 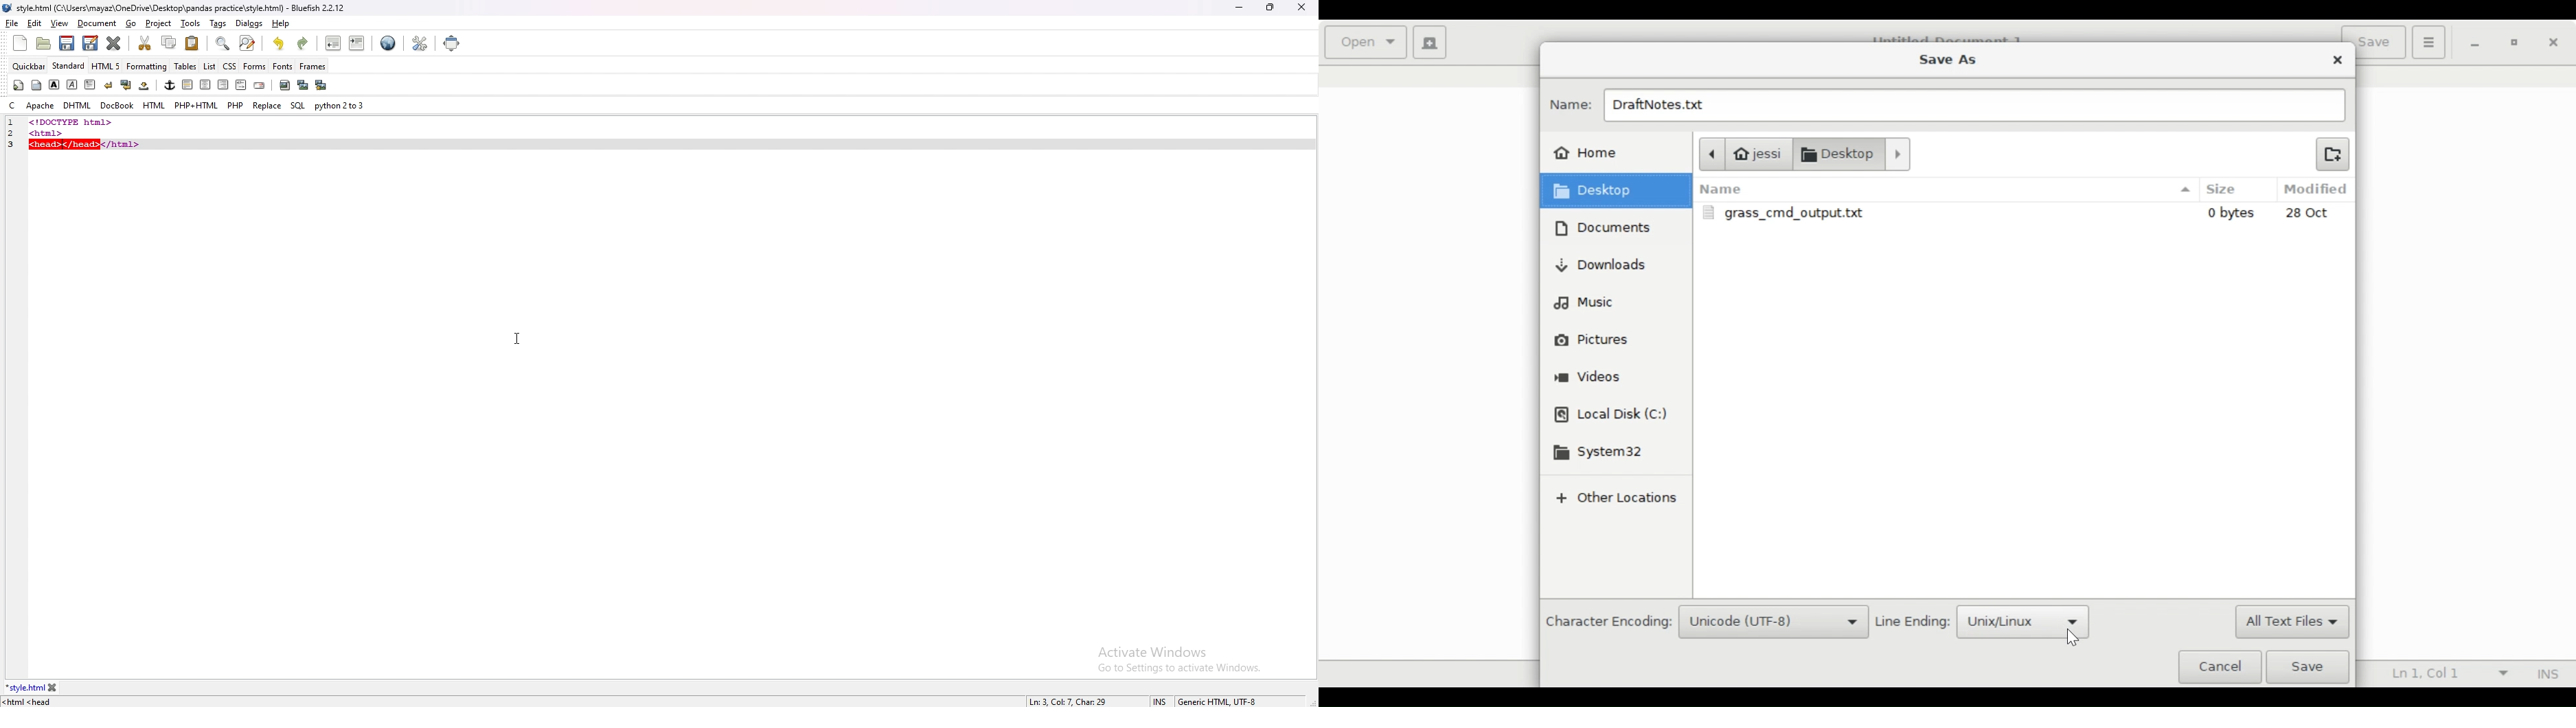 What do you see at coordinates (67, 43) in the screenshot?
I see `save` at bounding box center [67, 43].